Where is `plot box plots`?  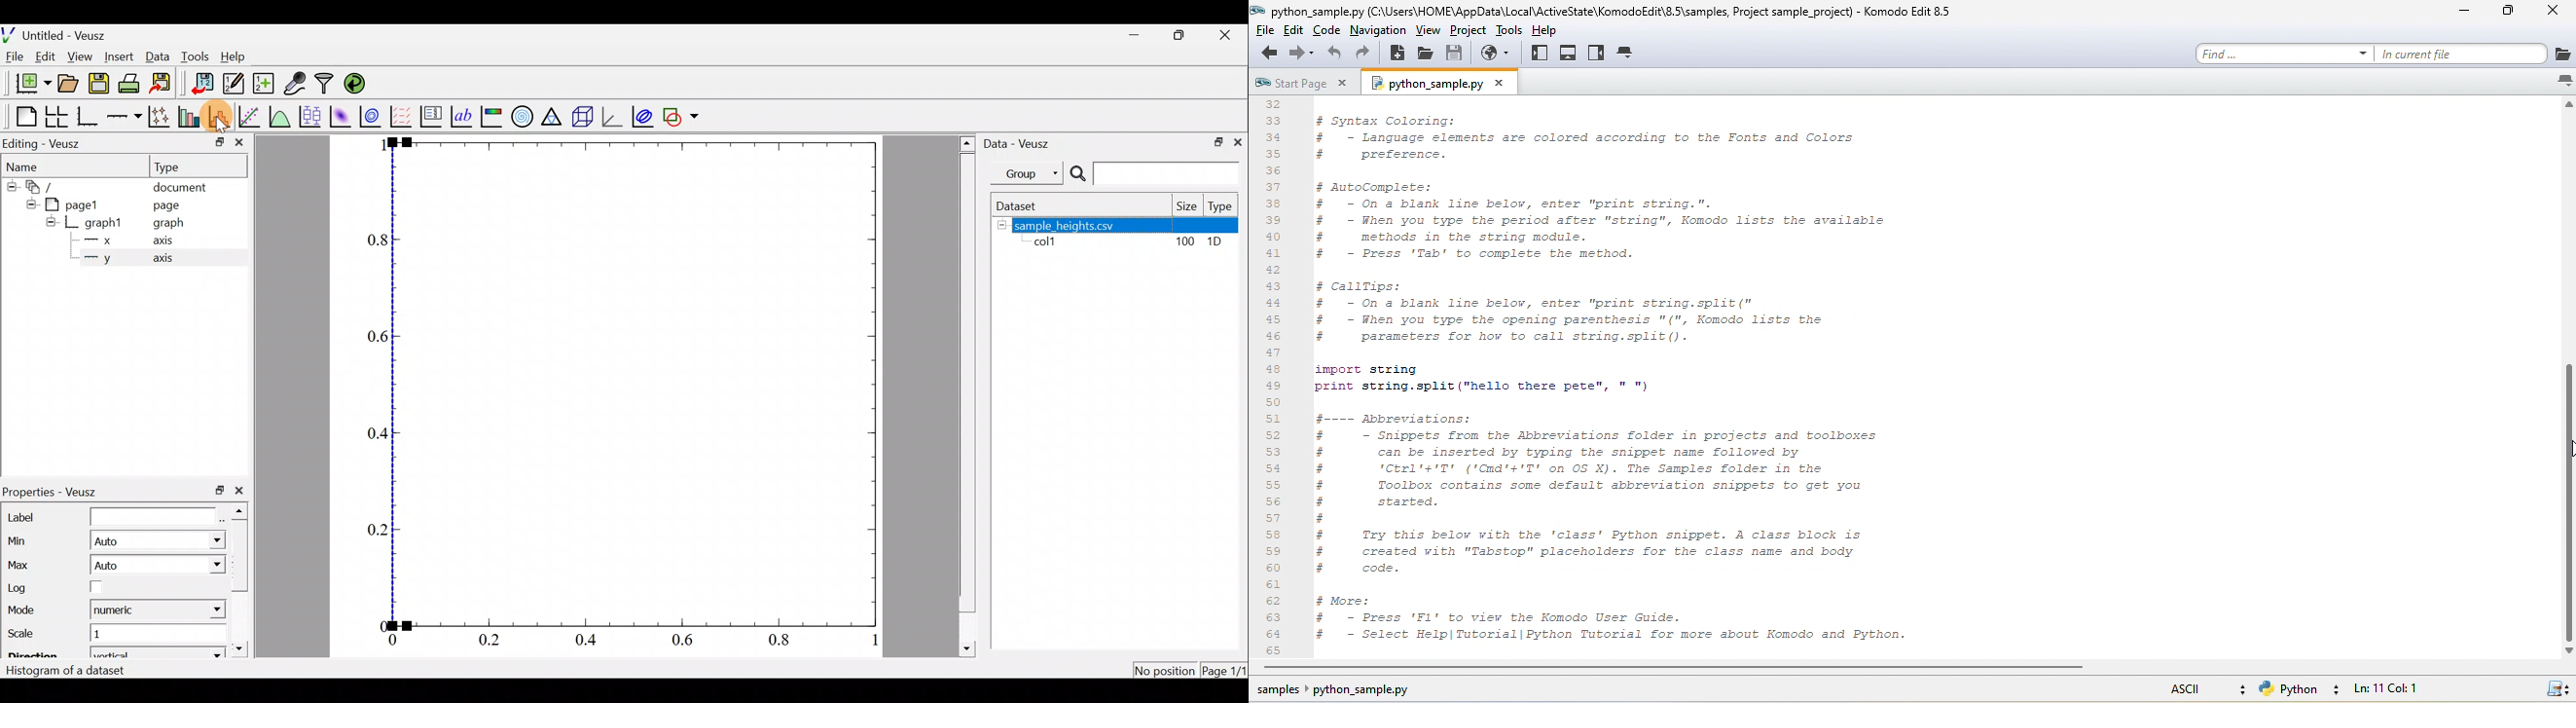 plot box plots is located at coordinates (310, 116).